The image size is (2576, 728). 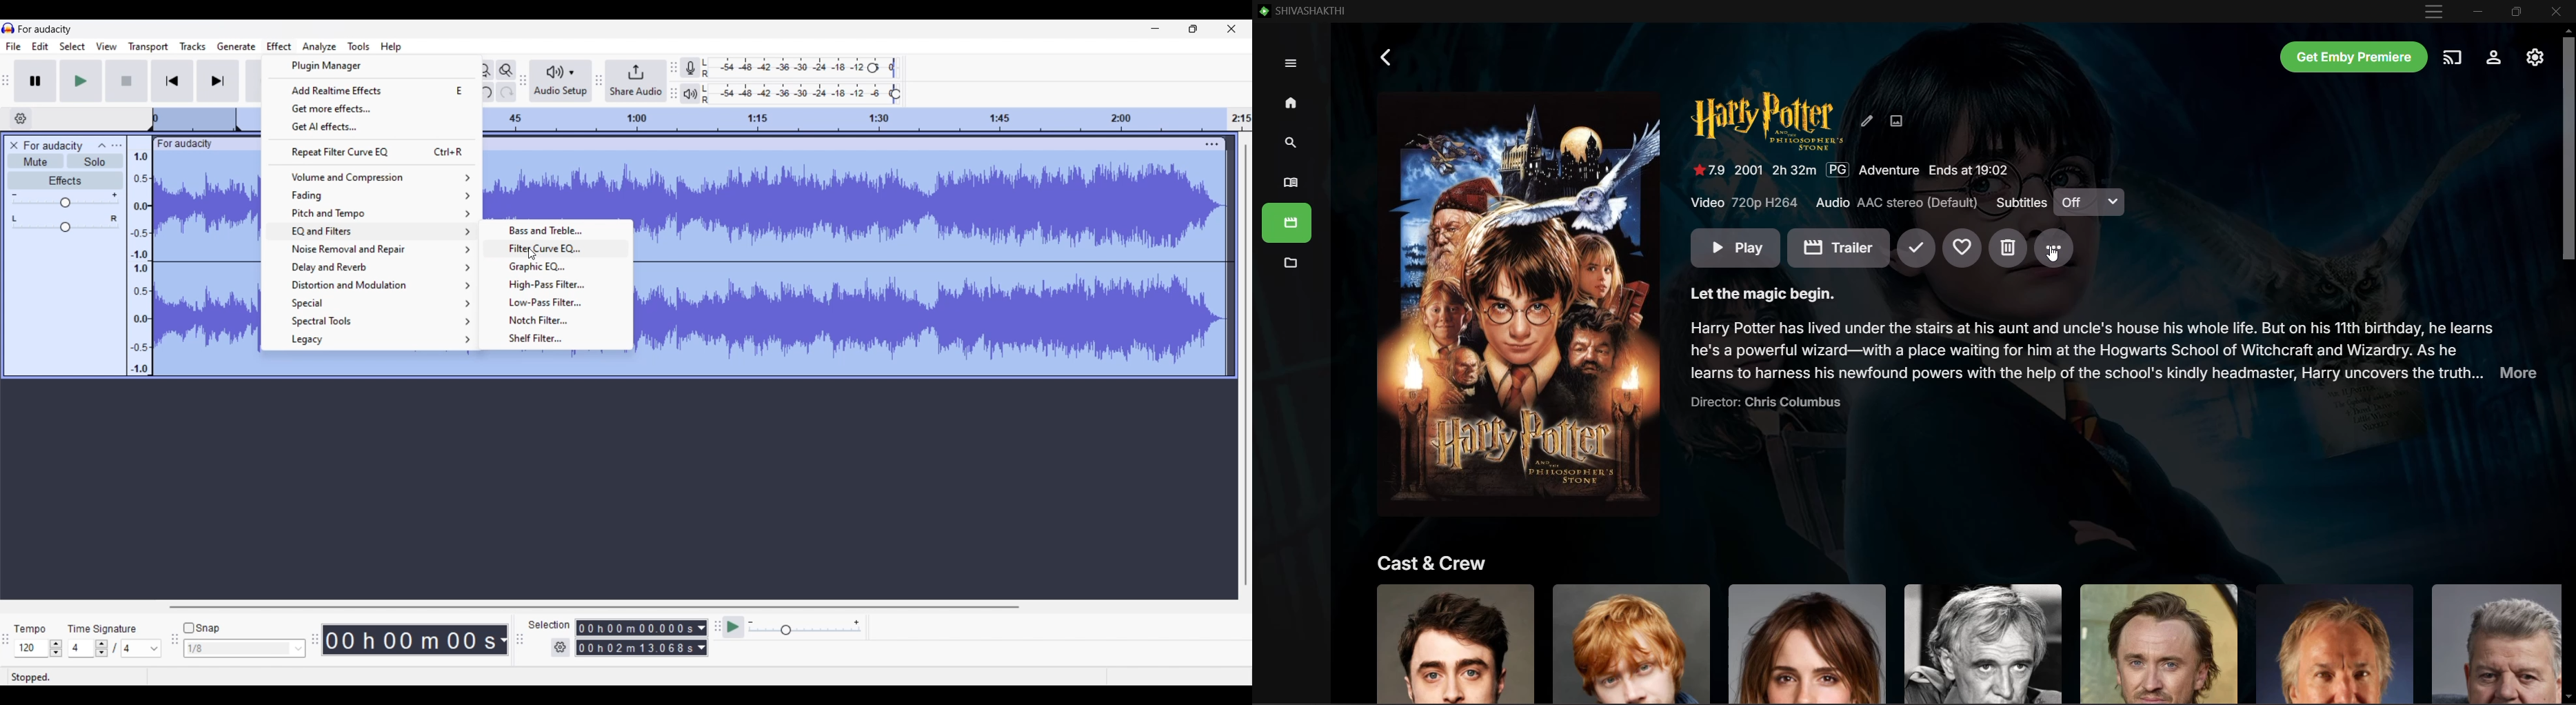 I want to click on View menu, so click(x=106, y=46).